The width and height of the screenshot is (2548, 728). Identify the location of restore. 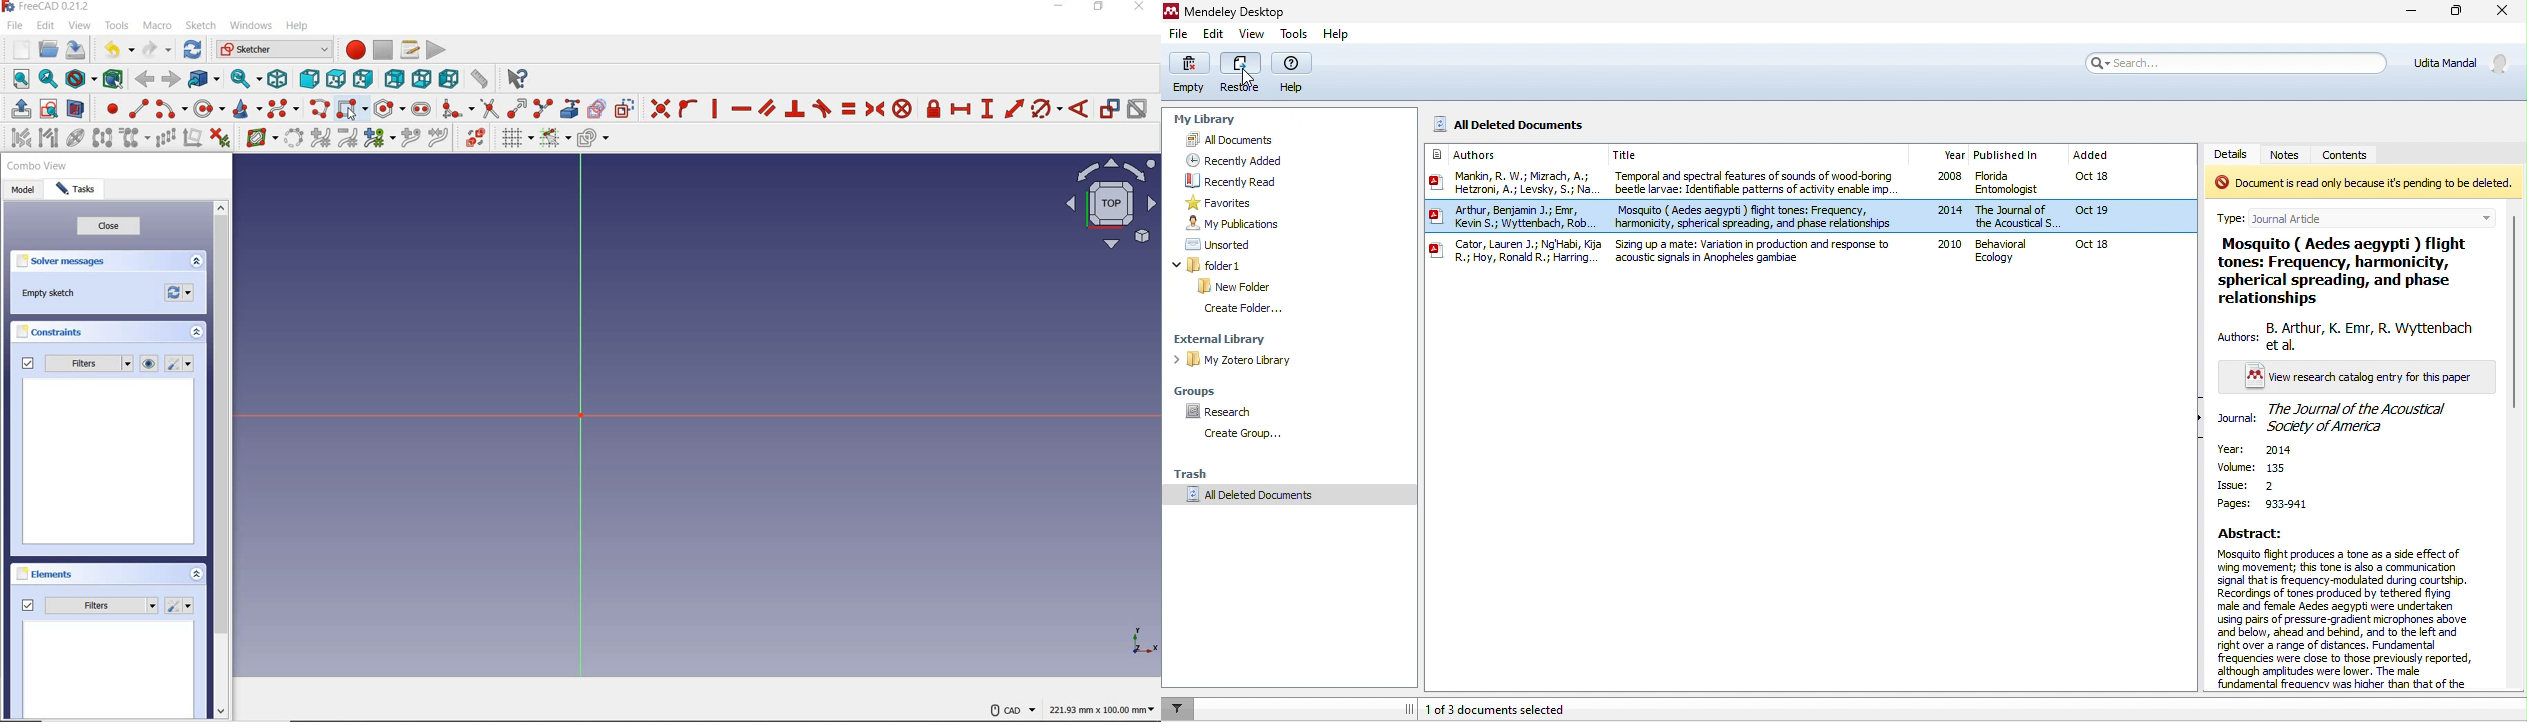
(1243, 73).